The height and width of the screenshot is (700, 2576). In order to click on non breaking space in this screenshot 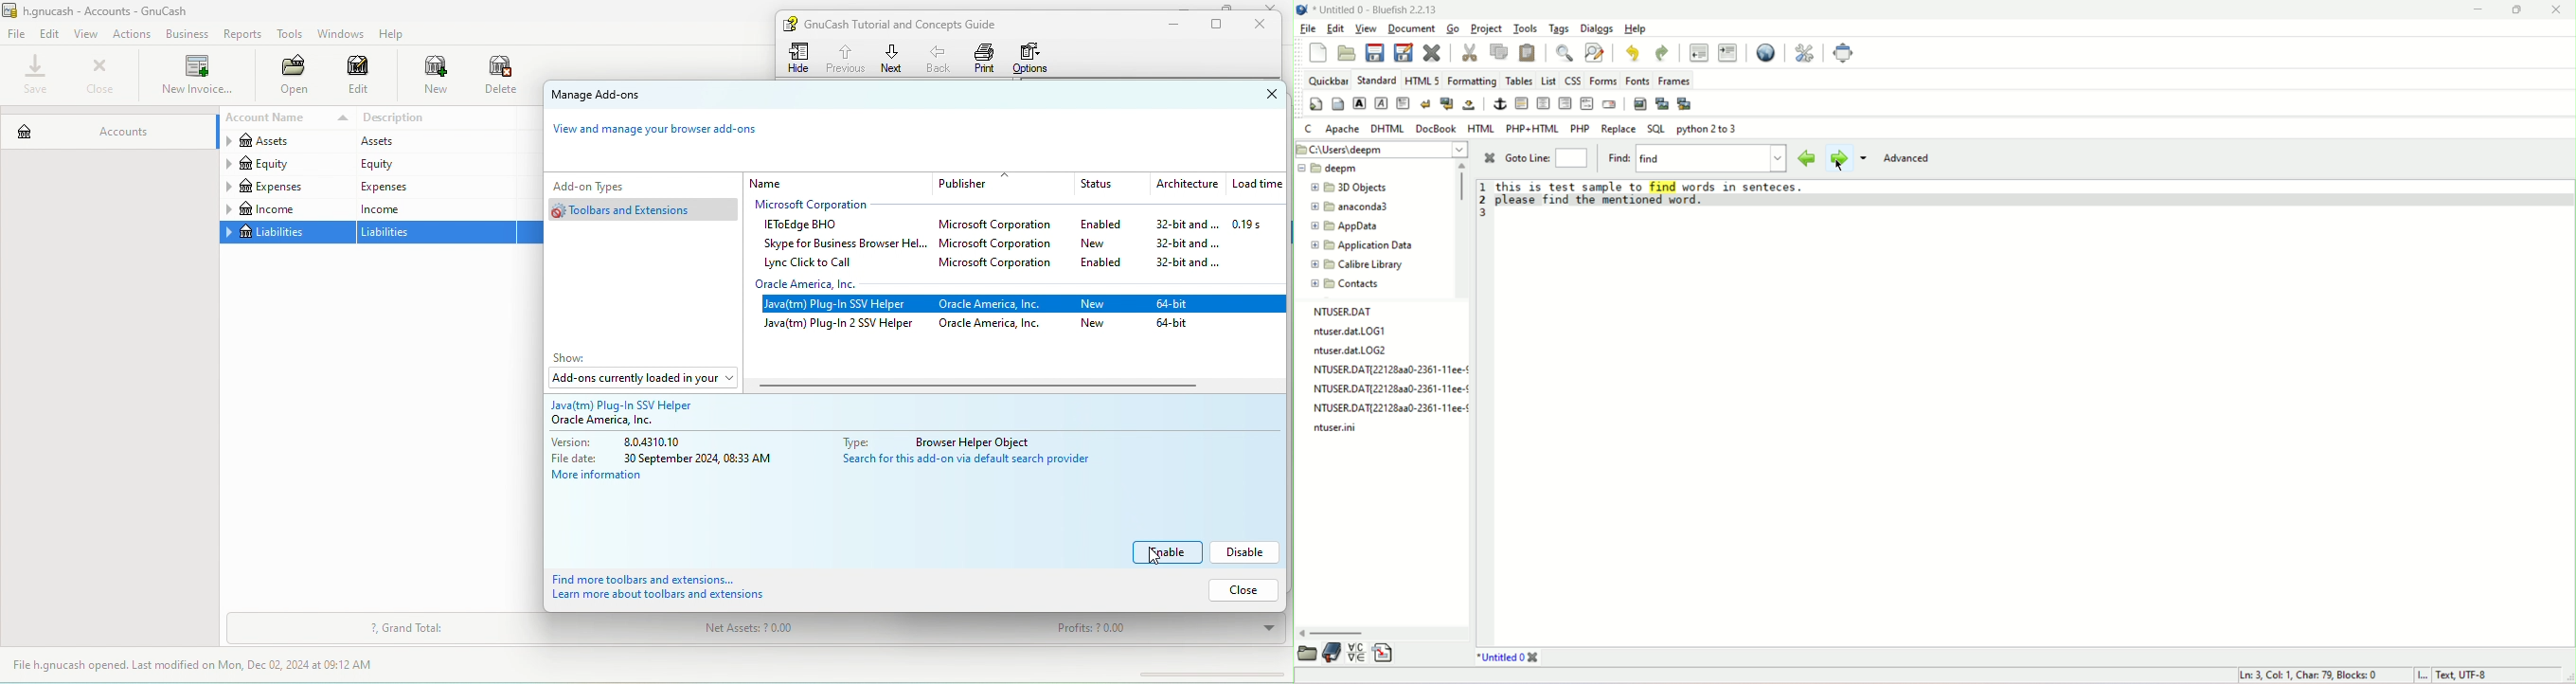, I will do `click(1470, 106)`.